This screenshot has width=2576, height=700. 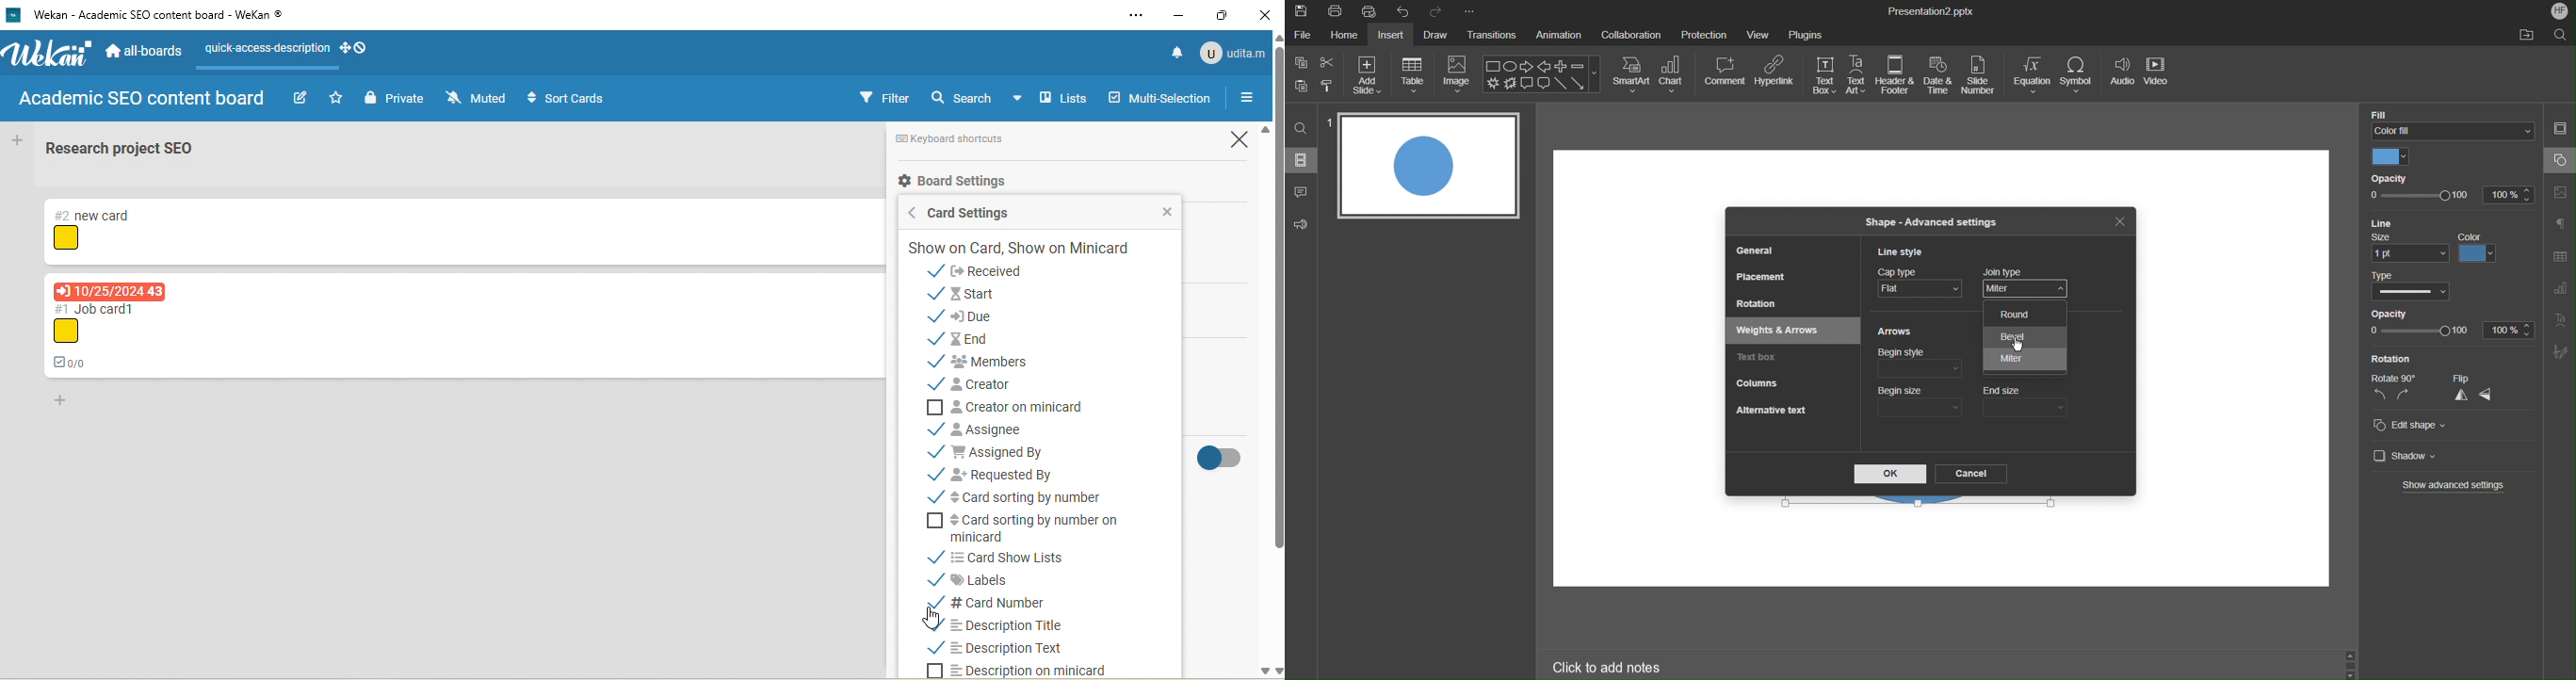 What do you see at coordinates (1759, 34) in the screenshot?
I see `View` at bounding box center [1759, 34].